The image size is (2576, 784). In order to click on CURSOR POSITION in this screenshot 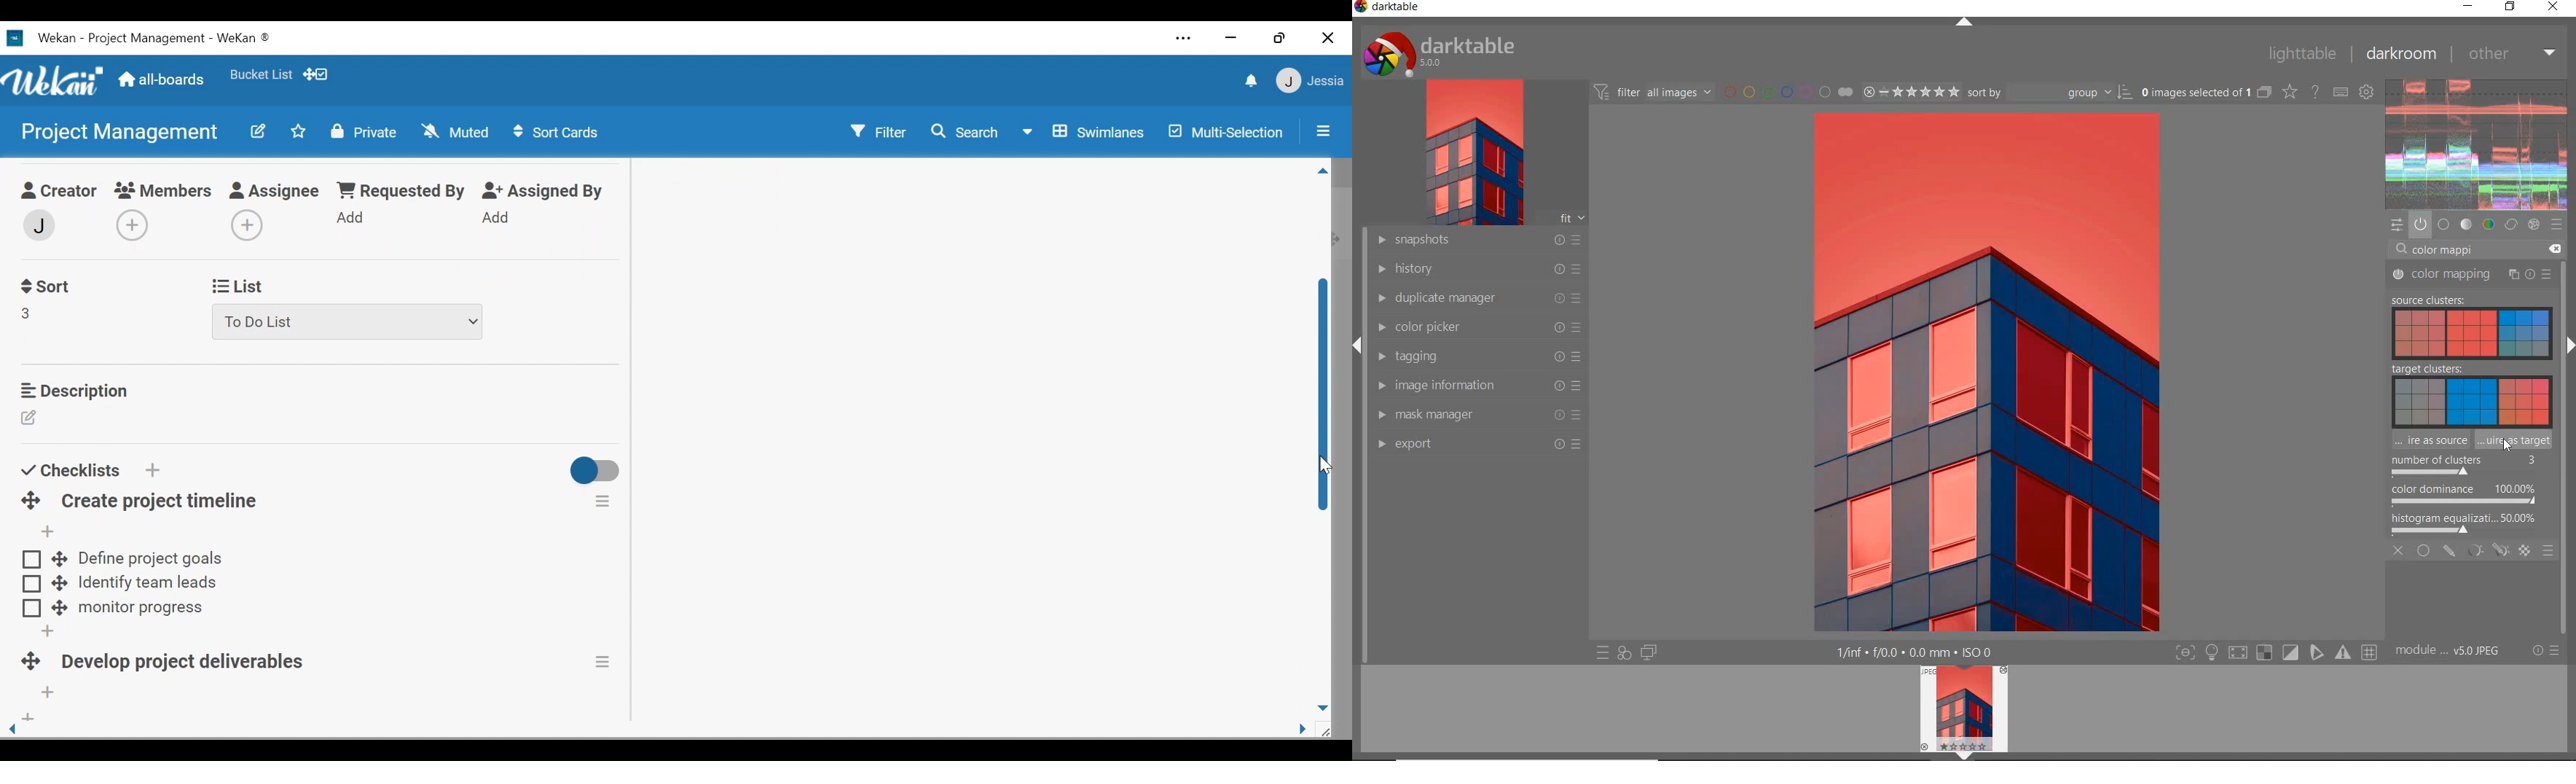, I will do `click(2507, 445)`.